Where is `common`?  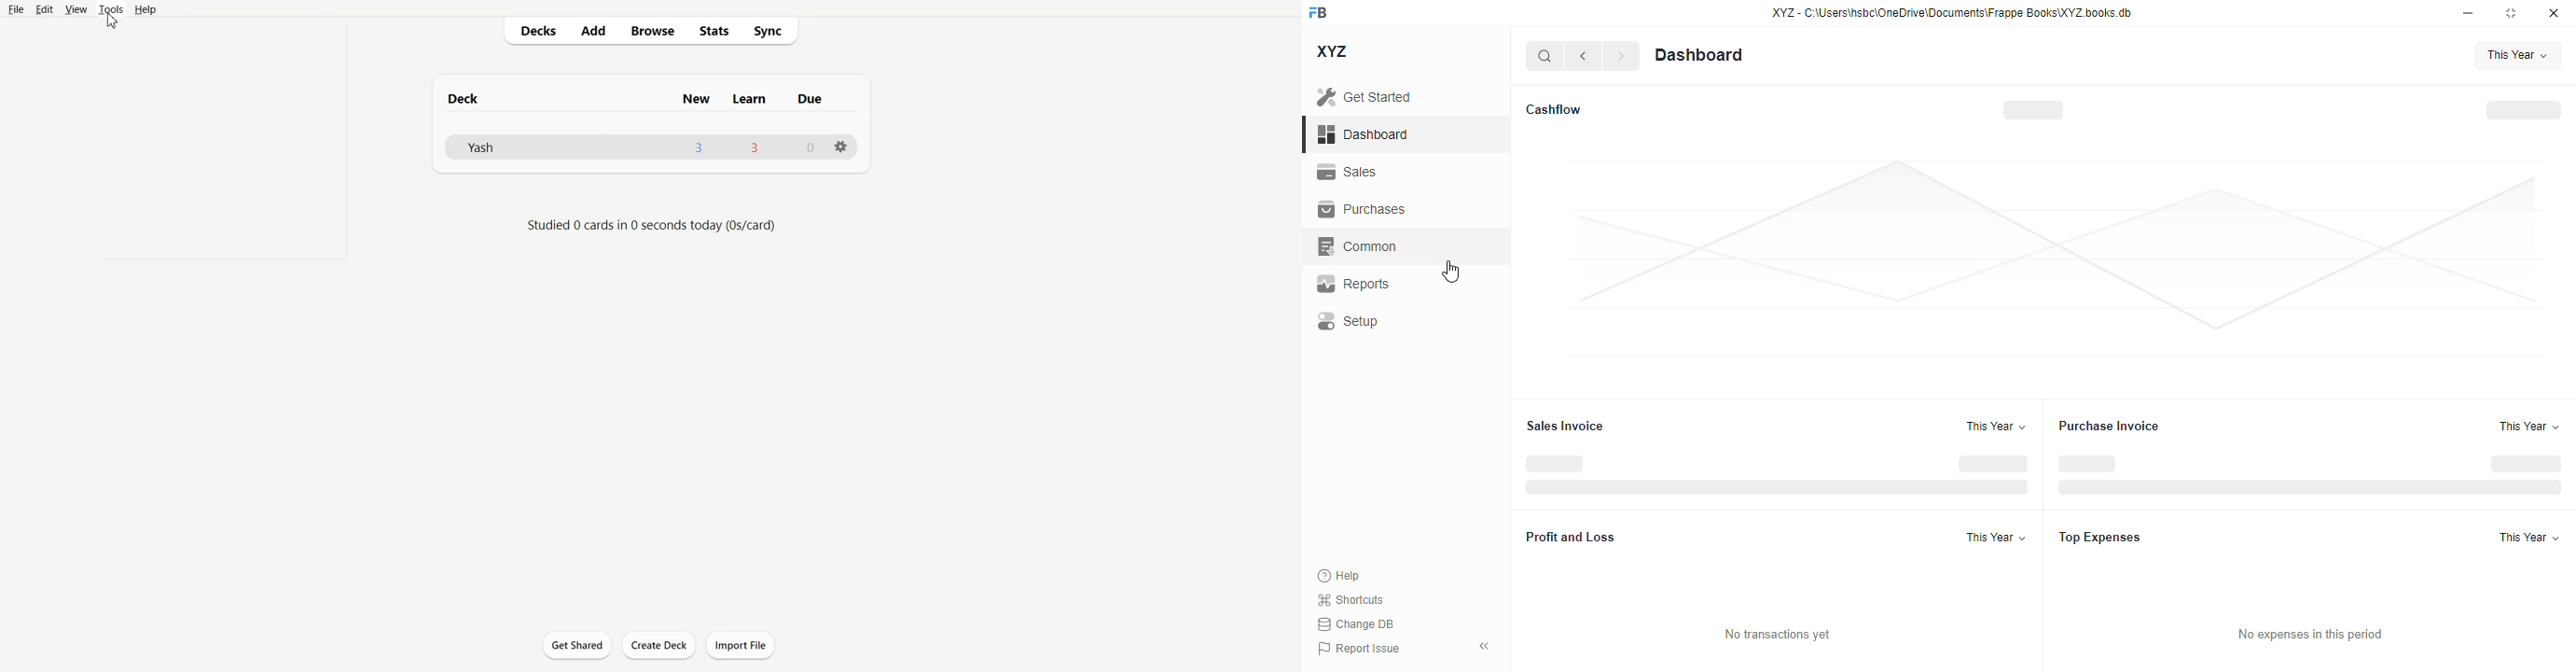 common is located at coordinates (1357, 246).